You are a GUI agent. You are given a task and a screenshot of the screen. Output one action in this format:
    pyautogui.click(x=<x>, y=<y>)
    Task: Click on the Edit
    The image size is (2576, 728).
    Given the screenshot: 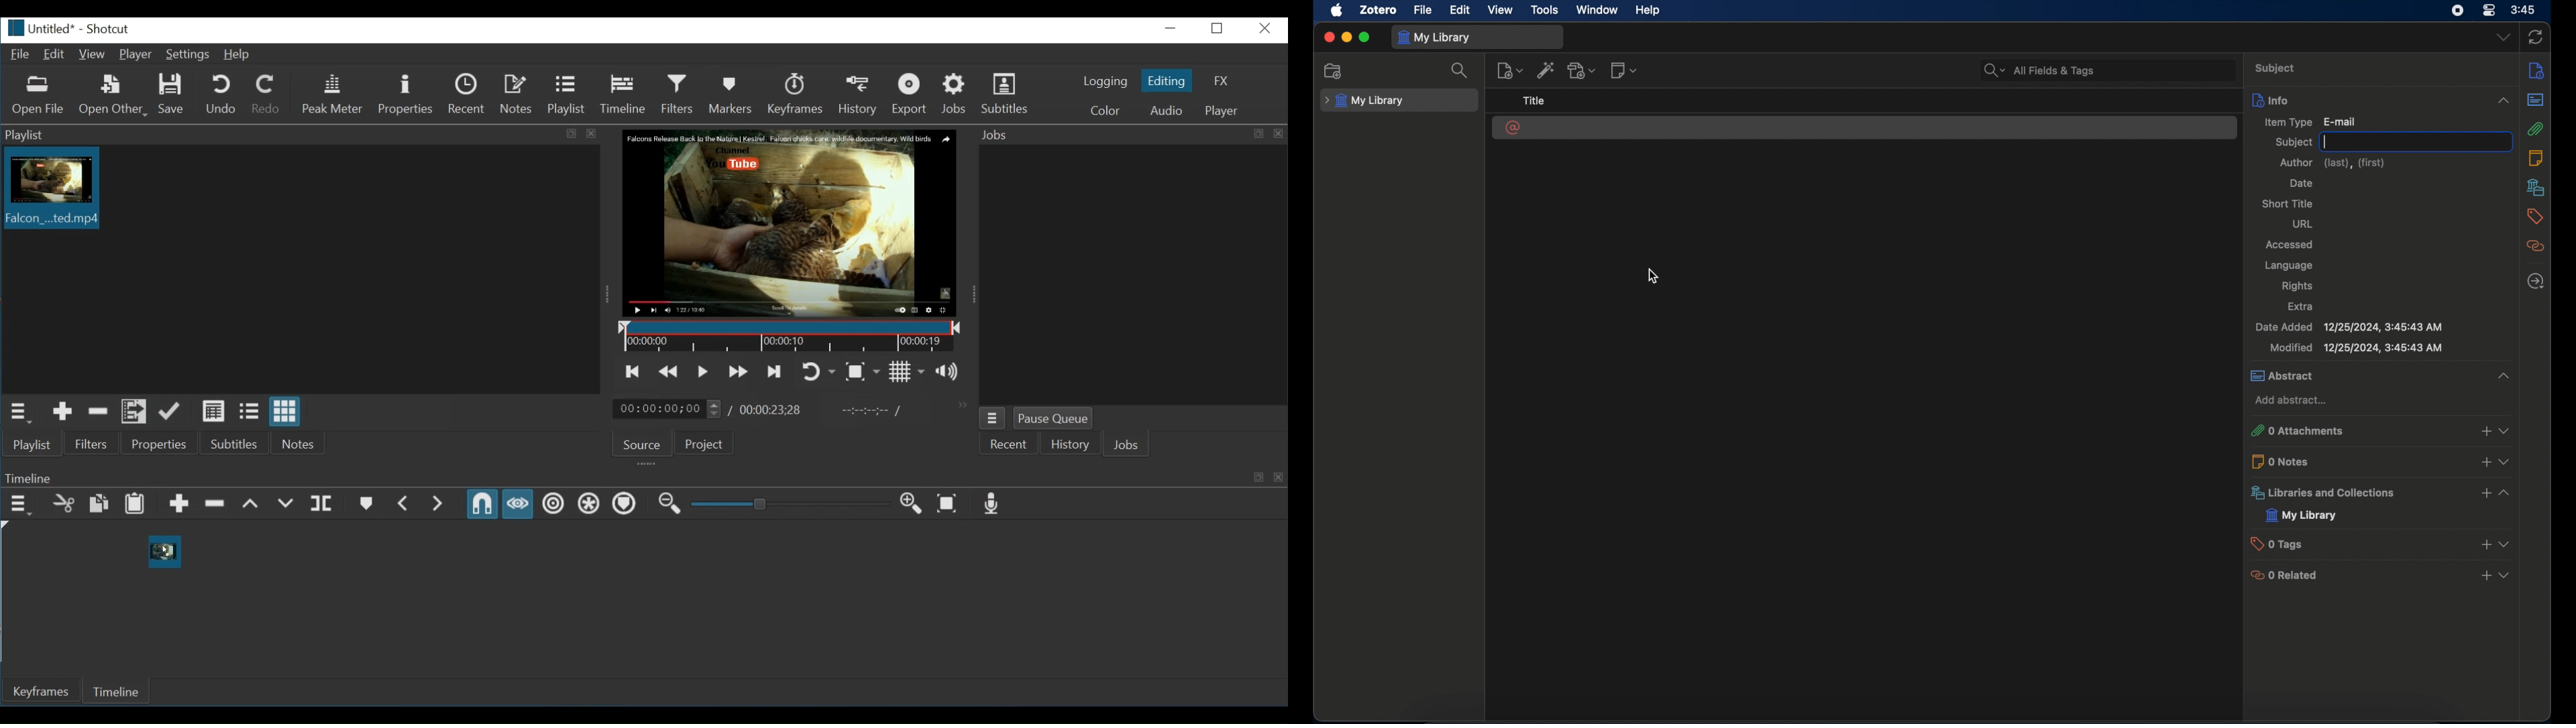 What is the action you would take?
    pyautogui.click(x=54, y=55)
    